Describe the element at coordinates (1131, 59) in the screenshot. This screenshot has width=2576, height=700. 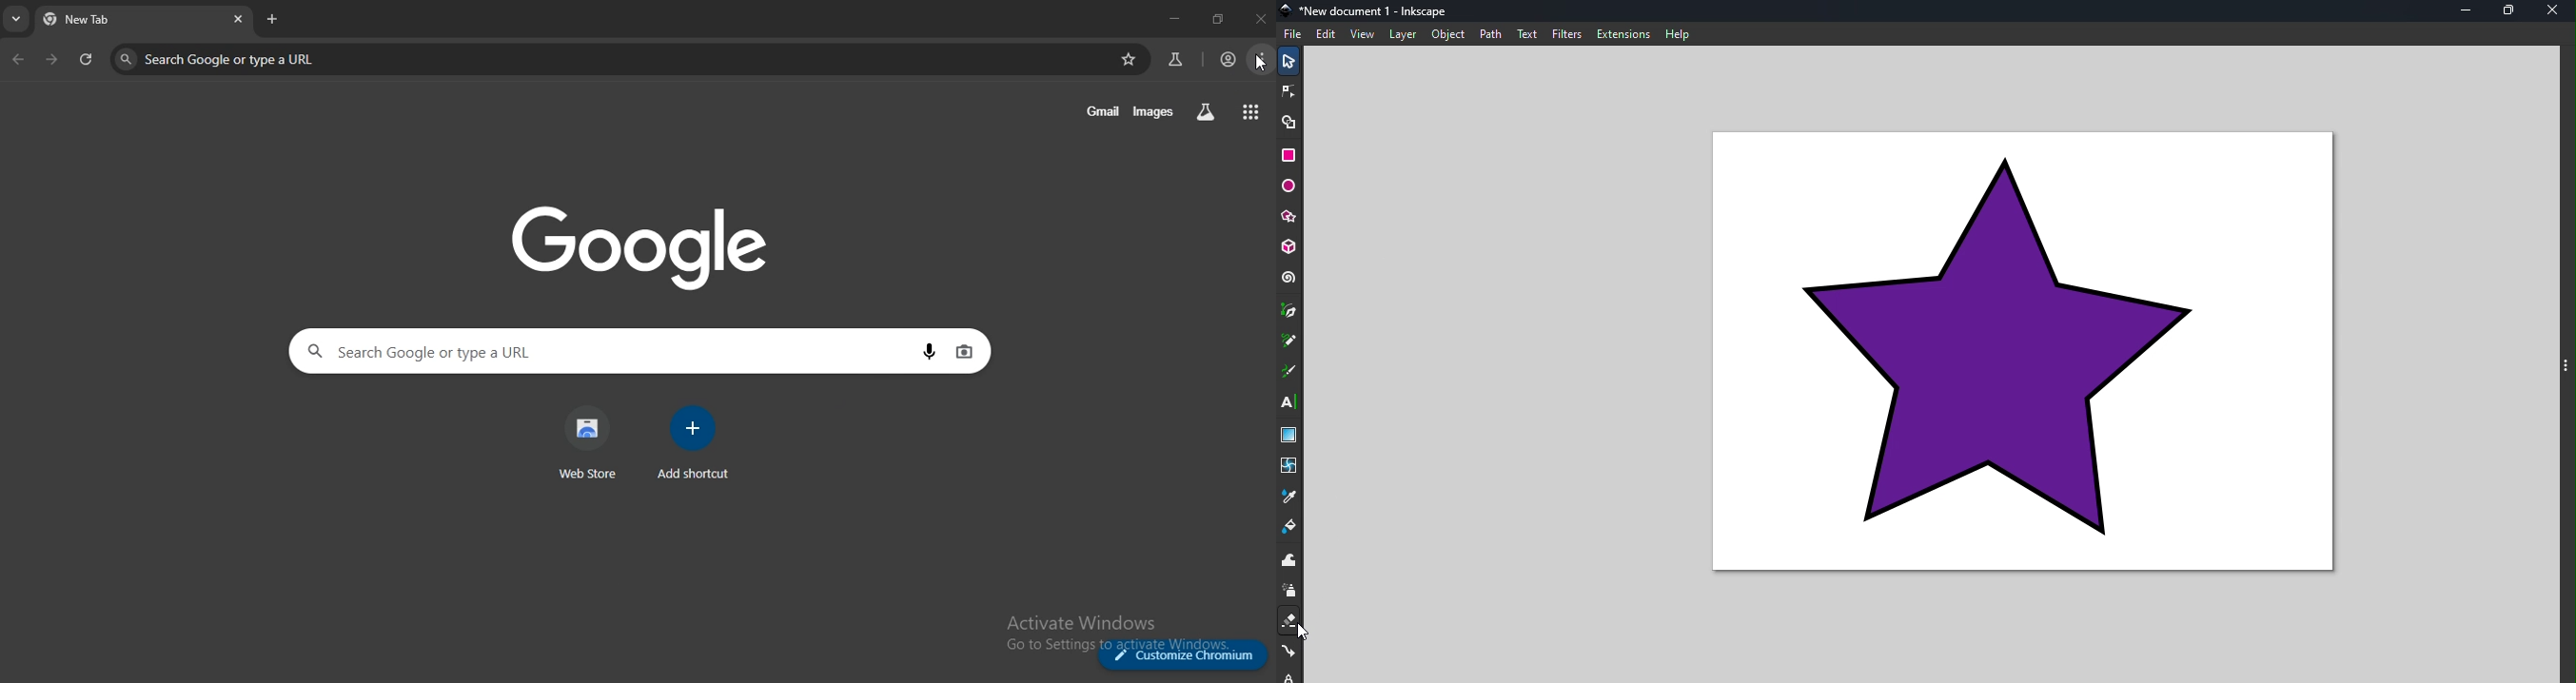
I see `bookmark this tab` at that location.